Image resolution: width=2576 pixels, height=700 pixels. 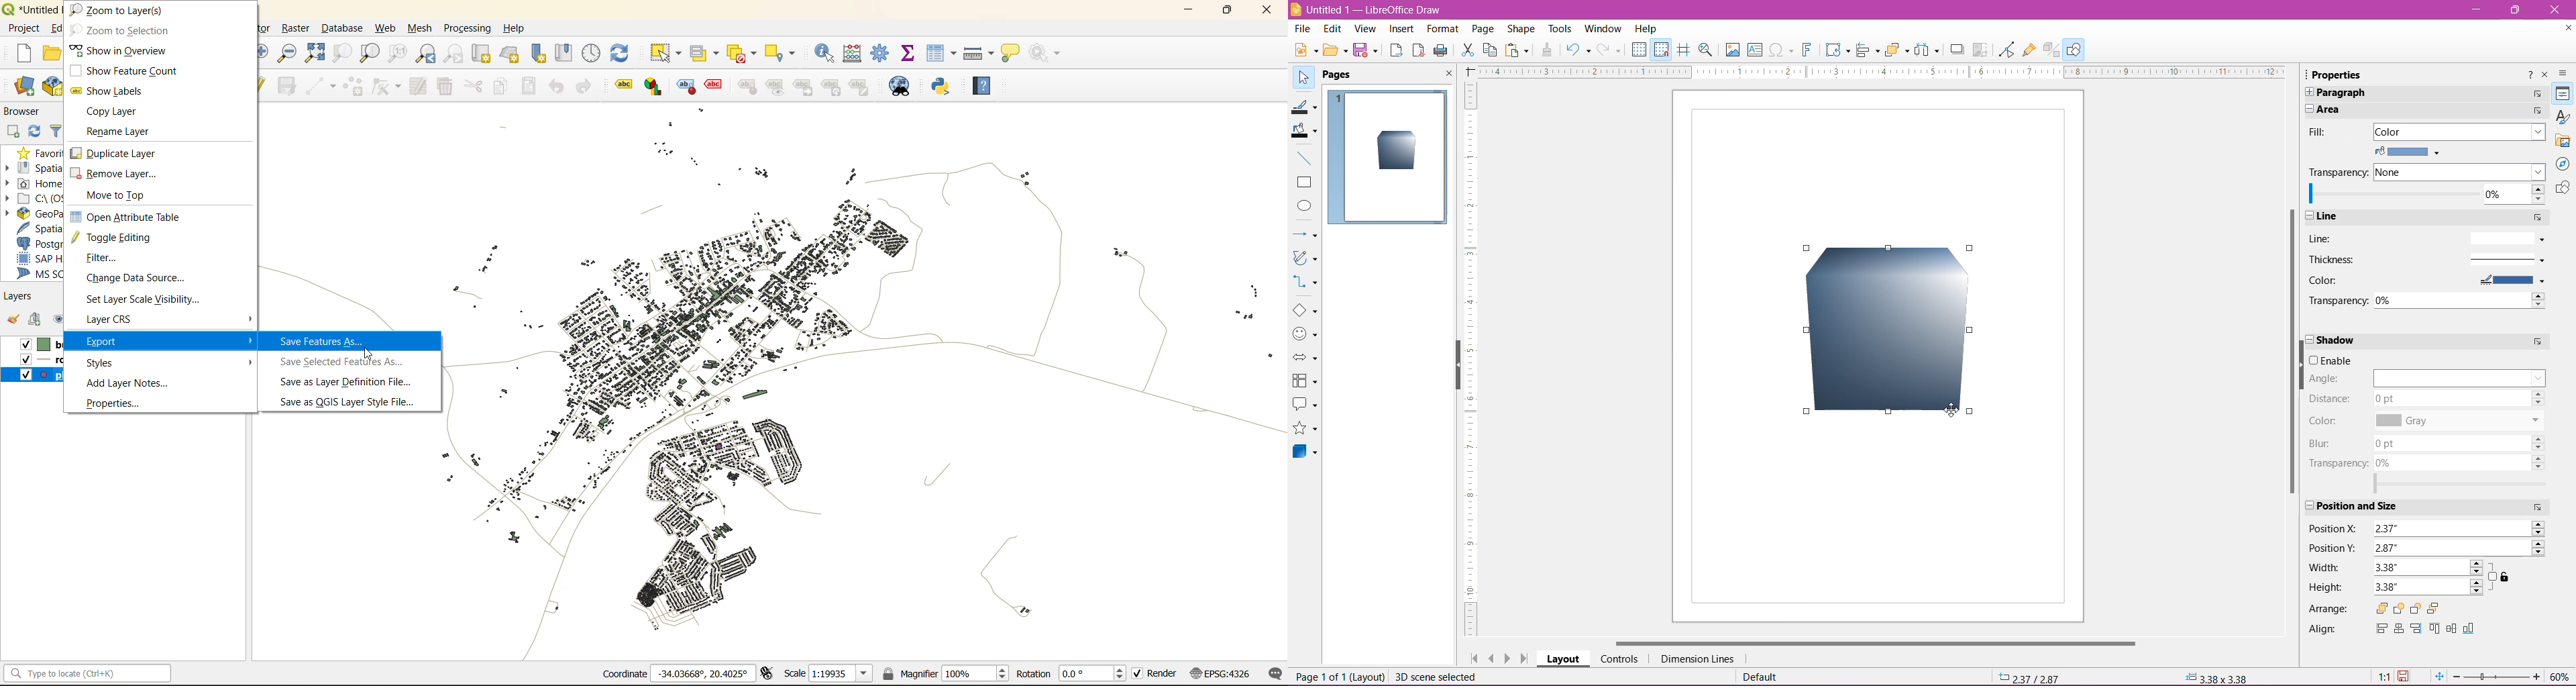 What do you see at coordinates (2563, 140) in the screenshot?
I see `Gallery` at bounding box center [2563, 140].